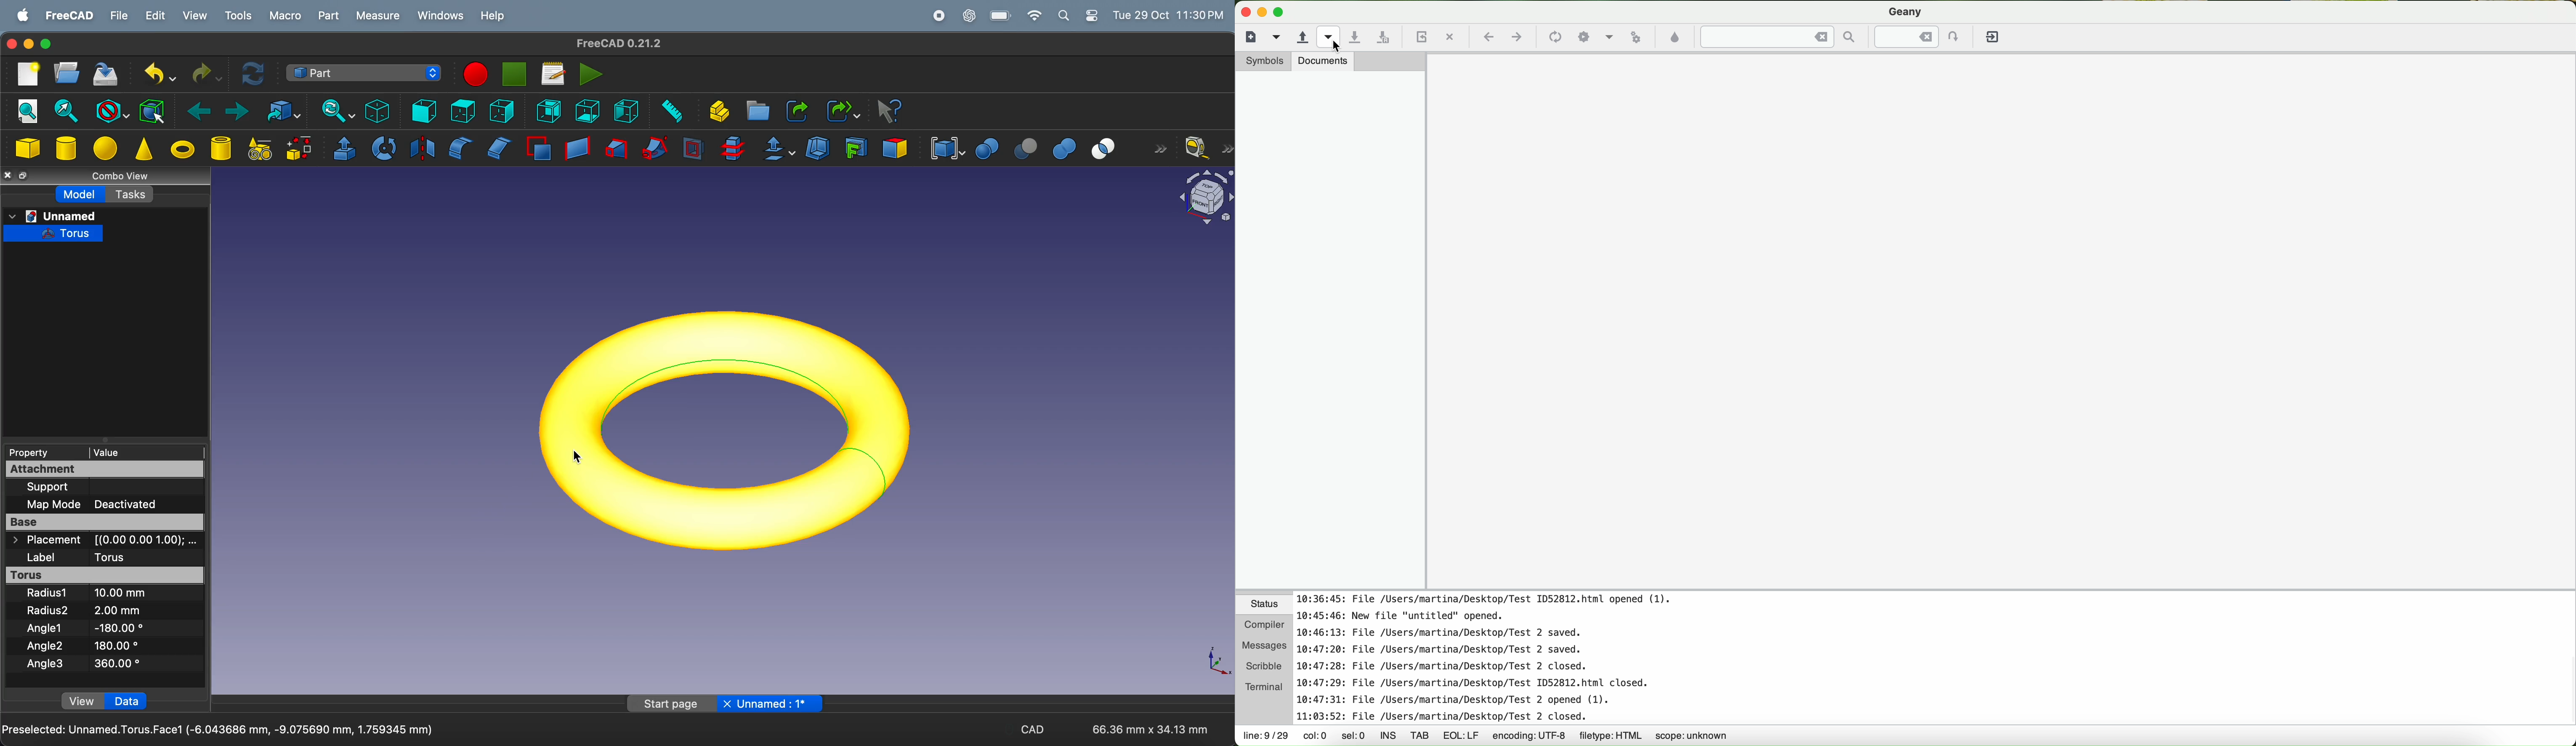  I want to click on resize, so click(24, 175).